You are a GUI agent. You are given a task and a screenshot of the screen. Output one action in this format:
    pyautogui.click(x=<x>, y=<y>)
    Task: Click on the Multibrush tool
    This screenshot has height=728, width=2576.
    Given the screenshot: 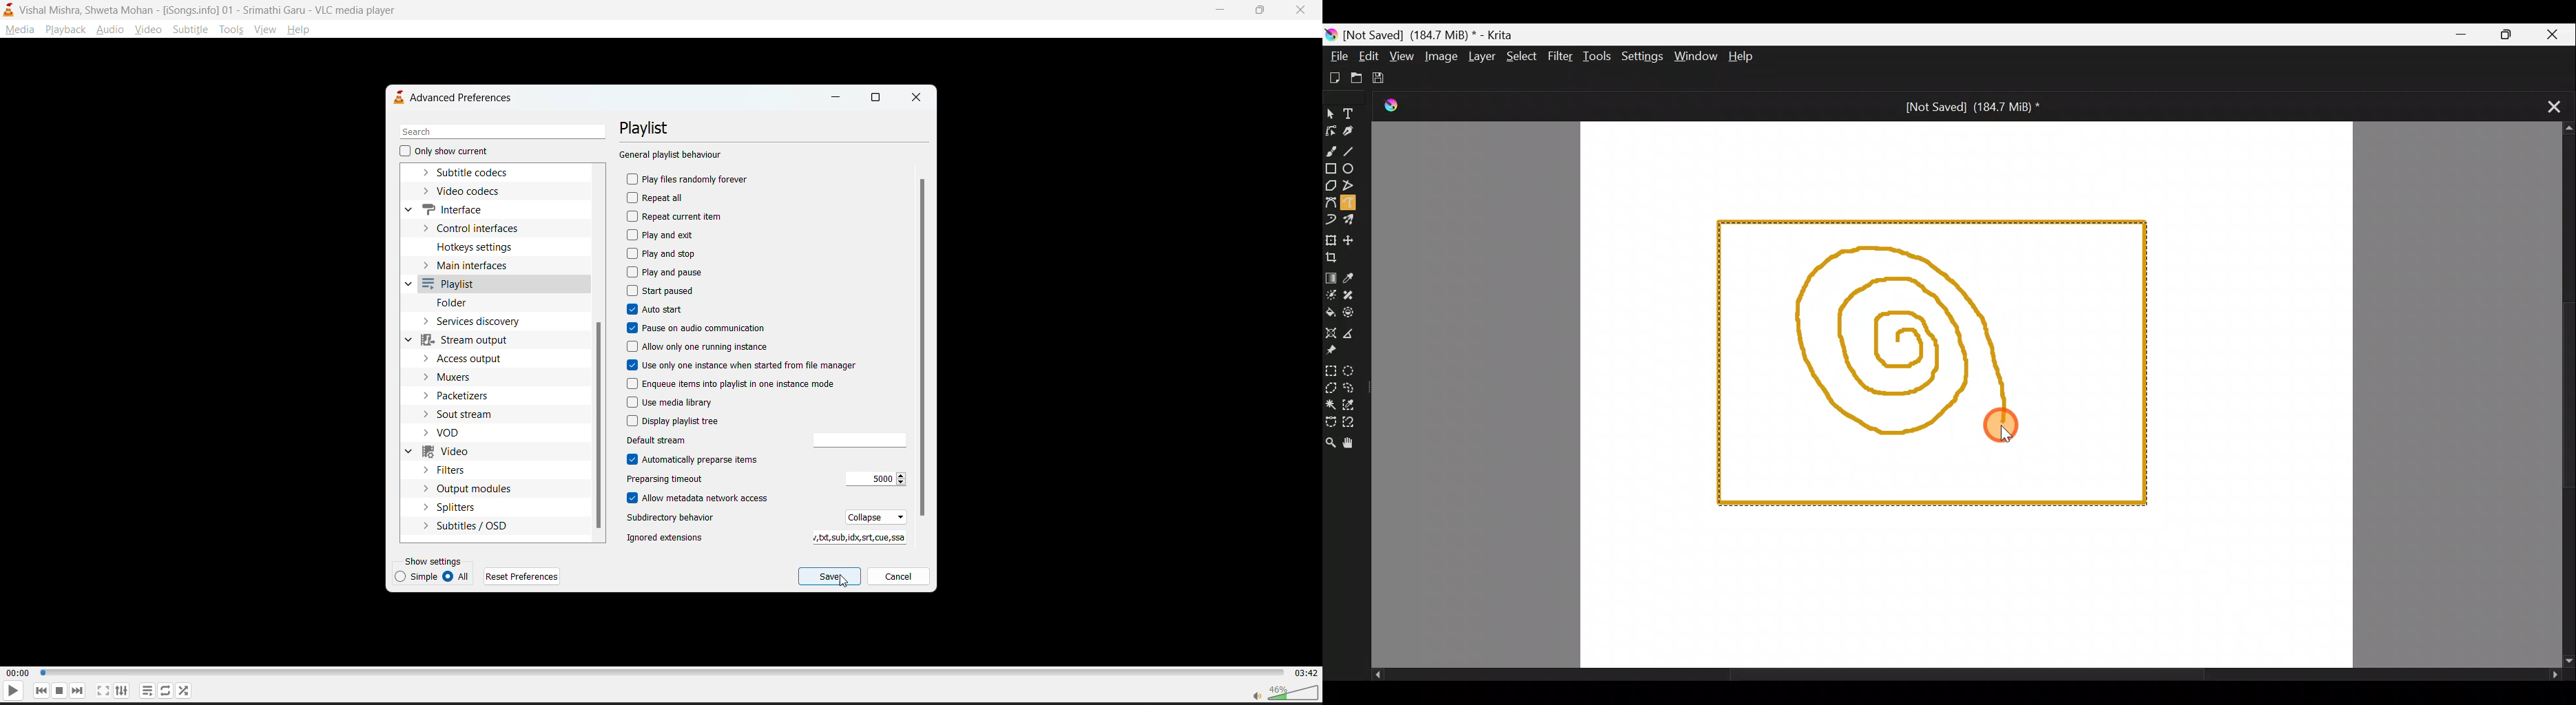 What is the action you would take?
    pyautogui.click(x=1355, y=223)
    